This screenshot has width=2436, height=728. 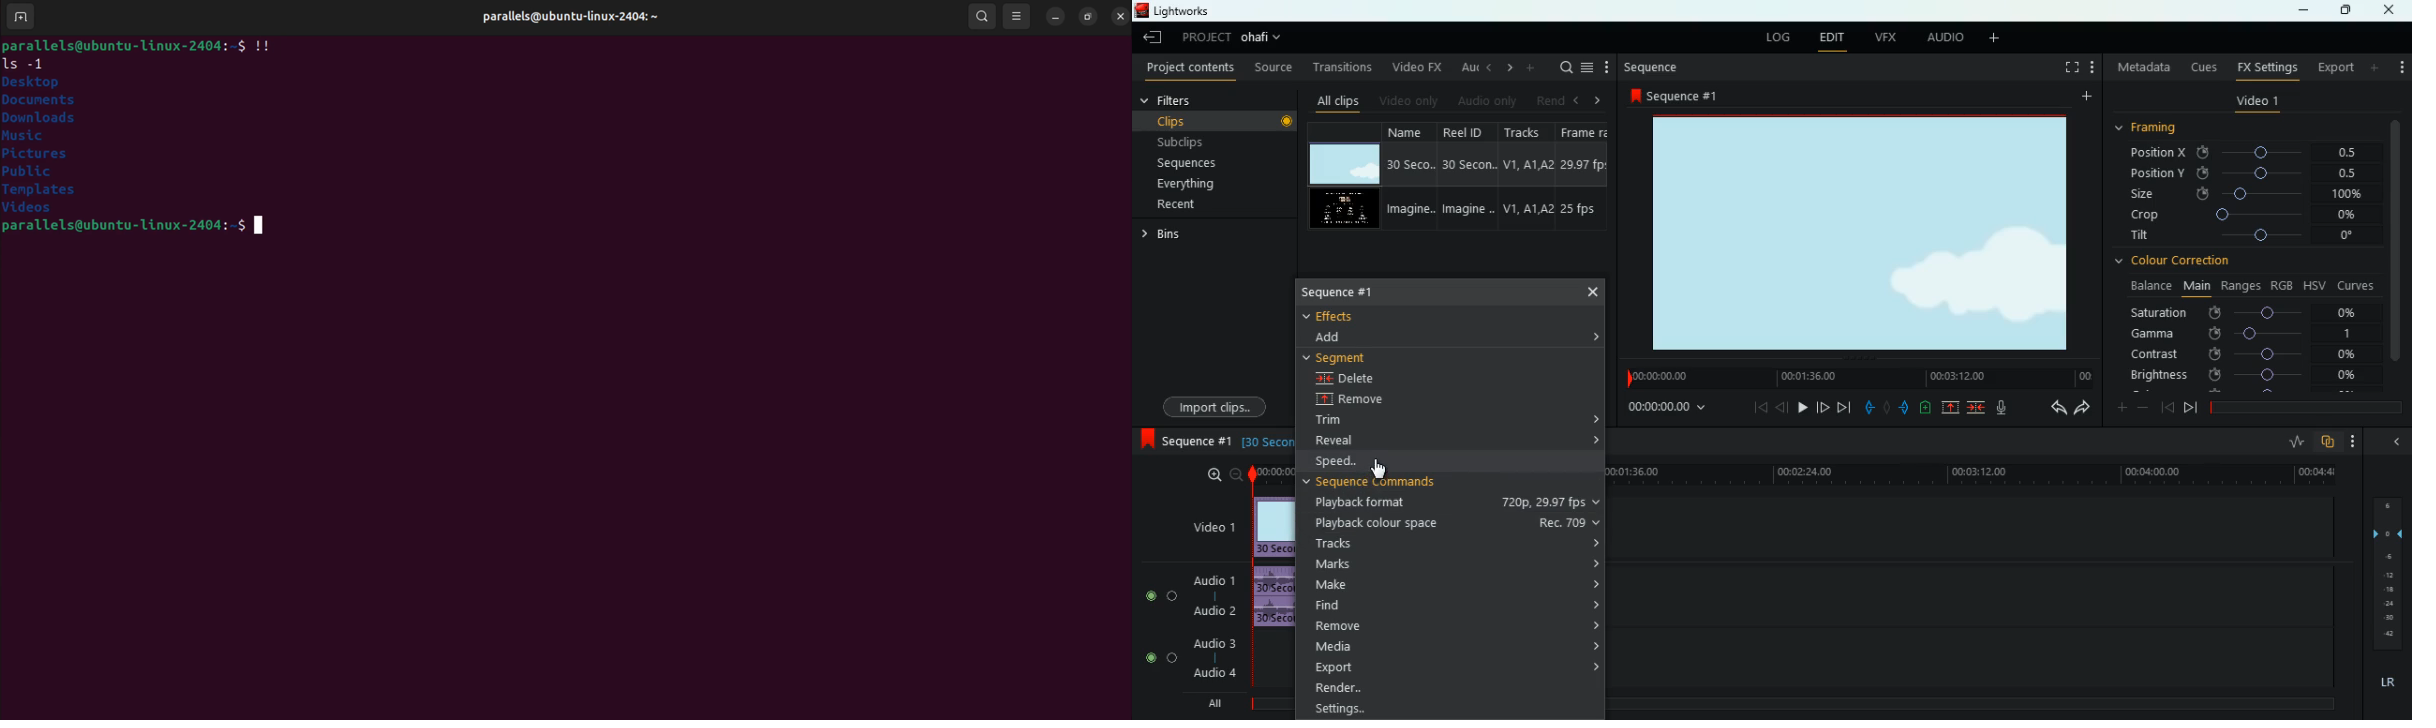 I want to click on audio, so click(x=1270, y=596).